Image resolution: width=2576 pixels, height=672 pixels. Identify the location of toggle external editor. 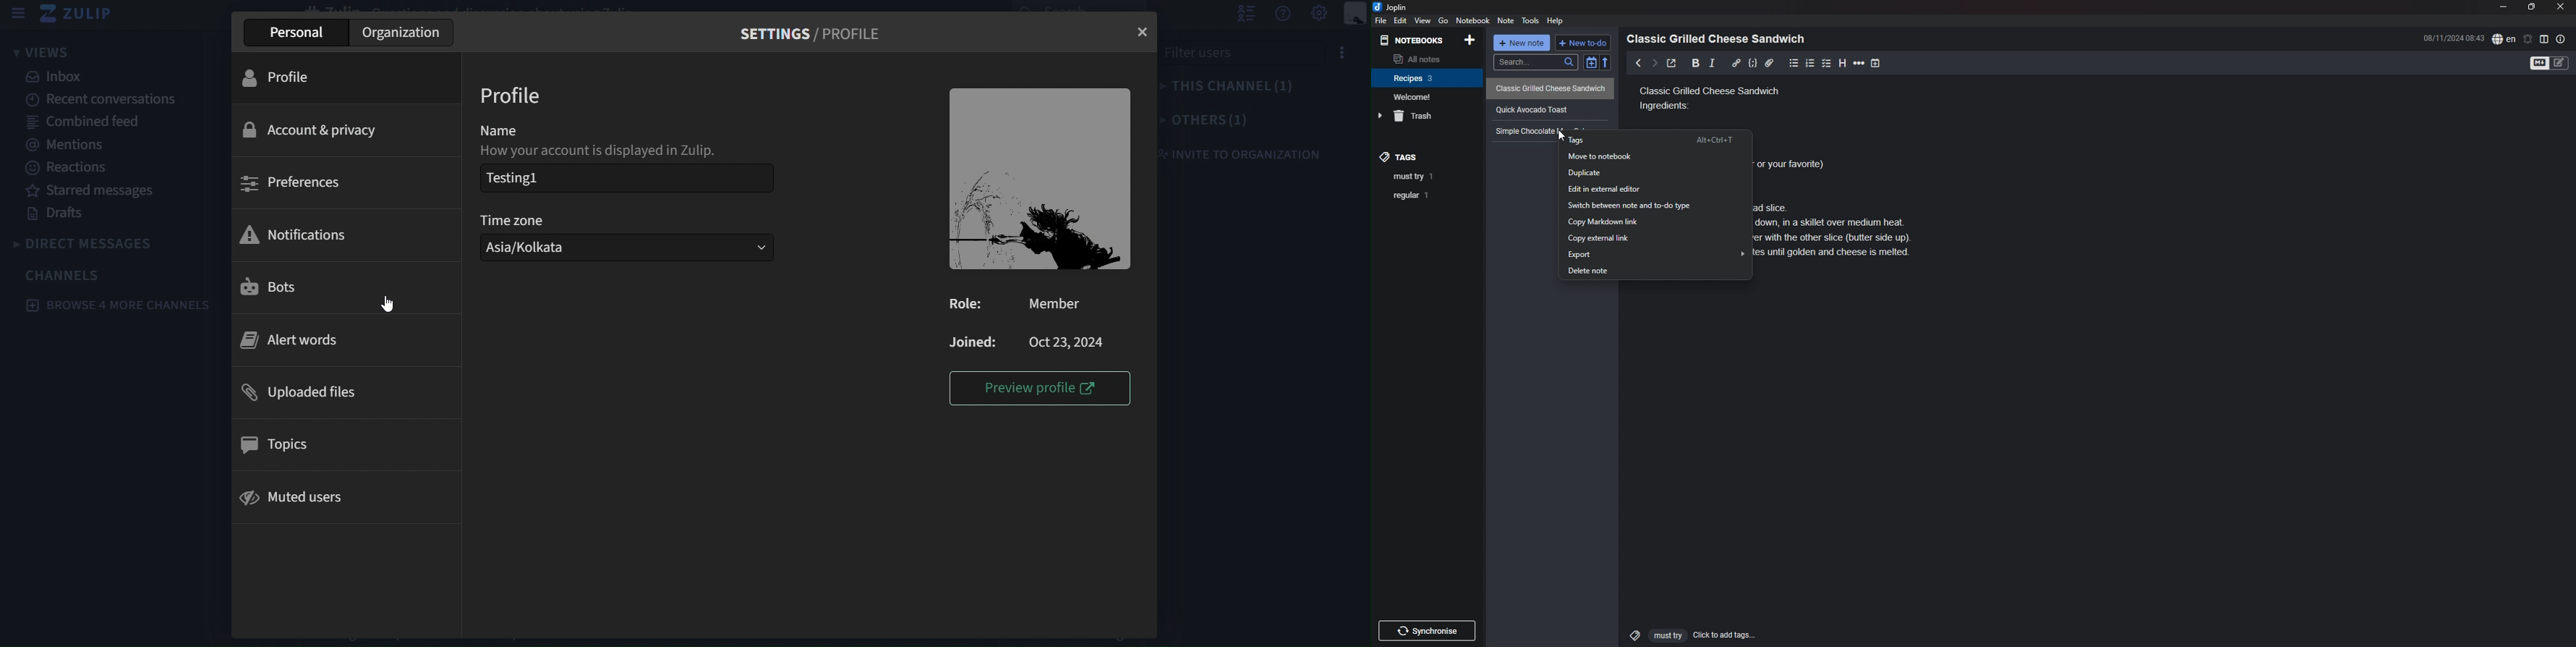
(1671, 65).